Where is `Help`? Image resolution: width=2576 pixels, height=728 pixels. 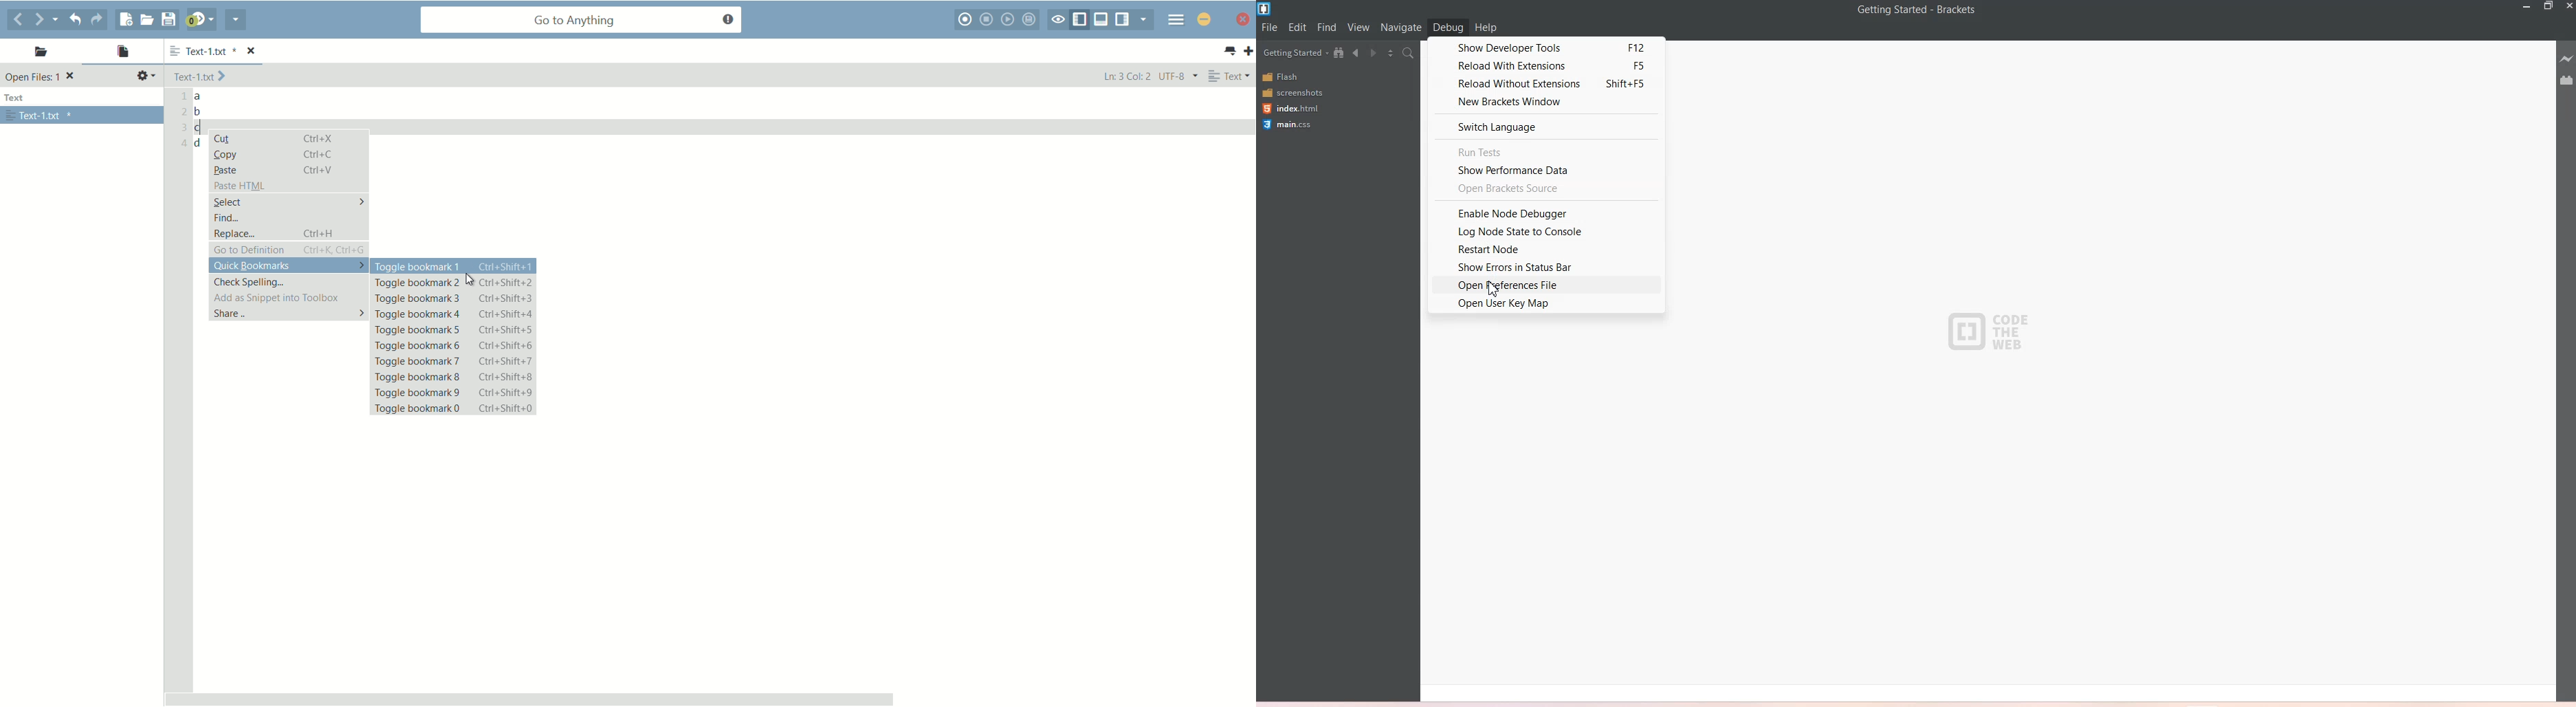
Help is located at coordinates (1486, 28).